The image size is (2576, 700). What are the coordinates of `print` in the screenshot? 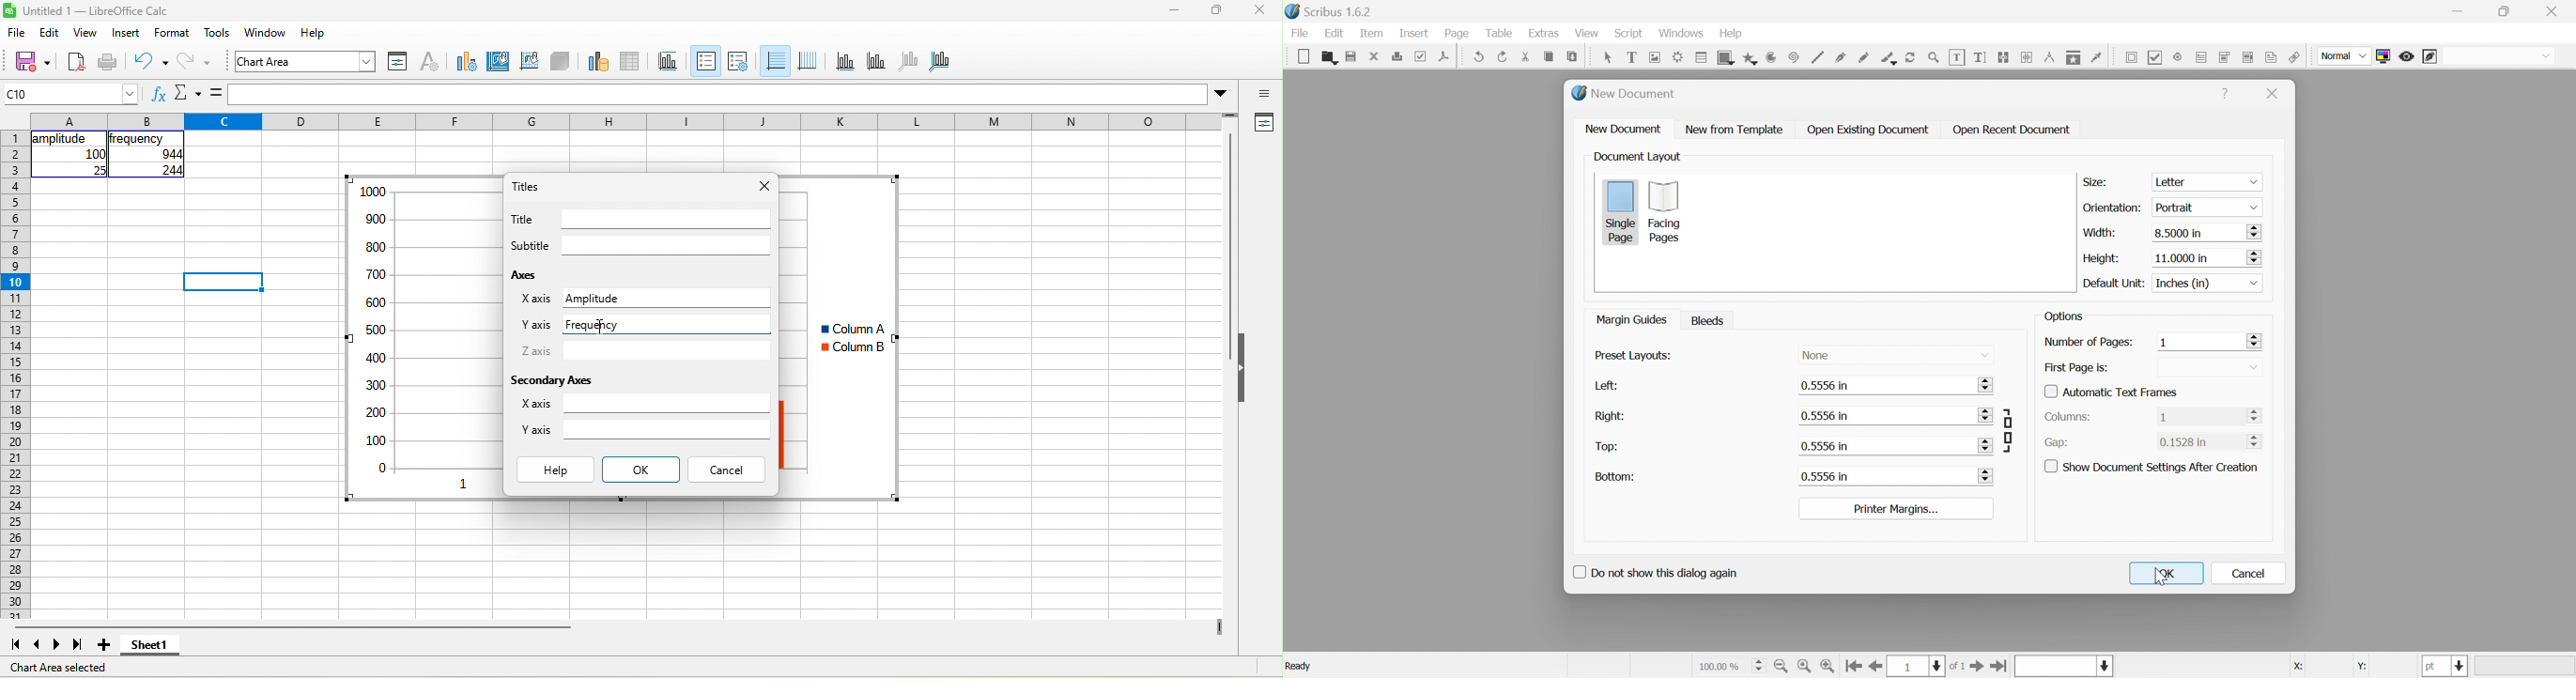 It's located at (108, 63).